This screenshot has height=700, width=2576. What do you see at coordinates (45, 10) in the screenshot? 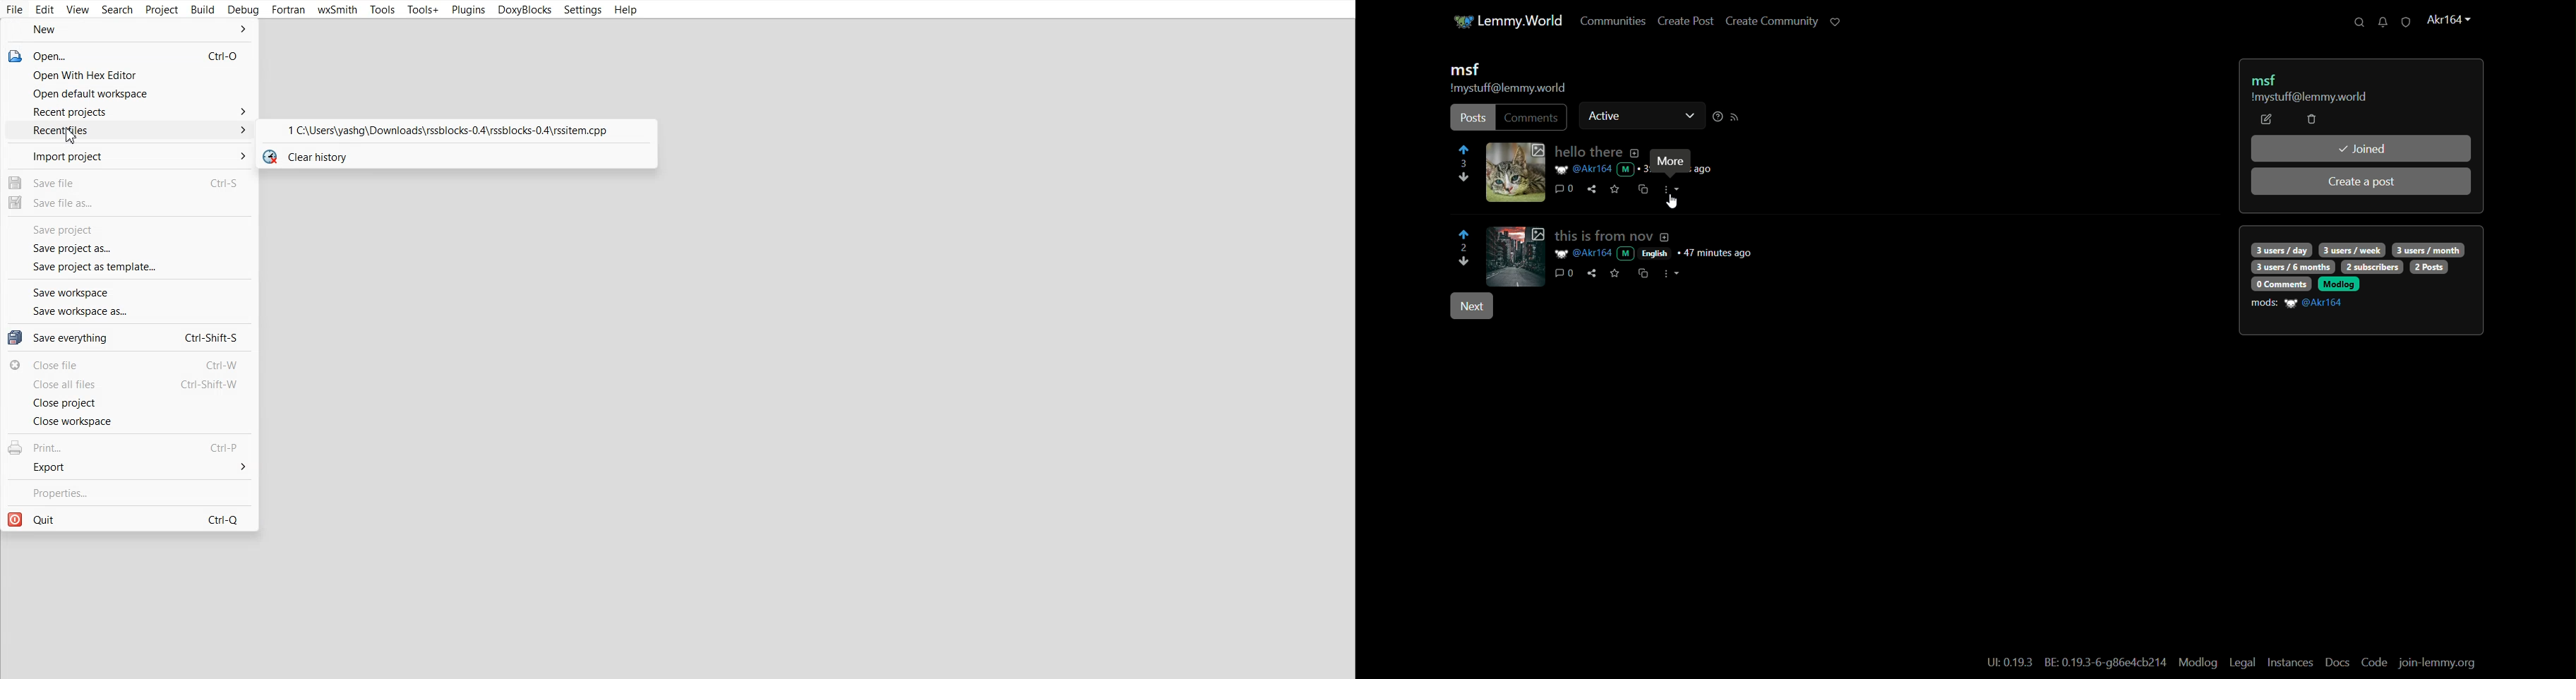
I see `Edit` at bounding box center [45, 10].